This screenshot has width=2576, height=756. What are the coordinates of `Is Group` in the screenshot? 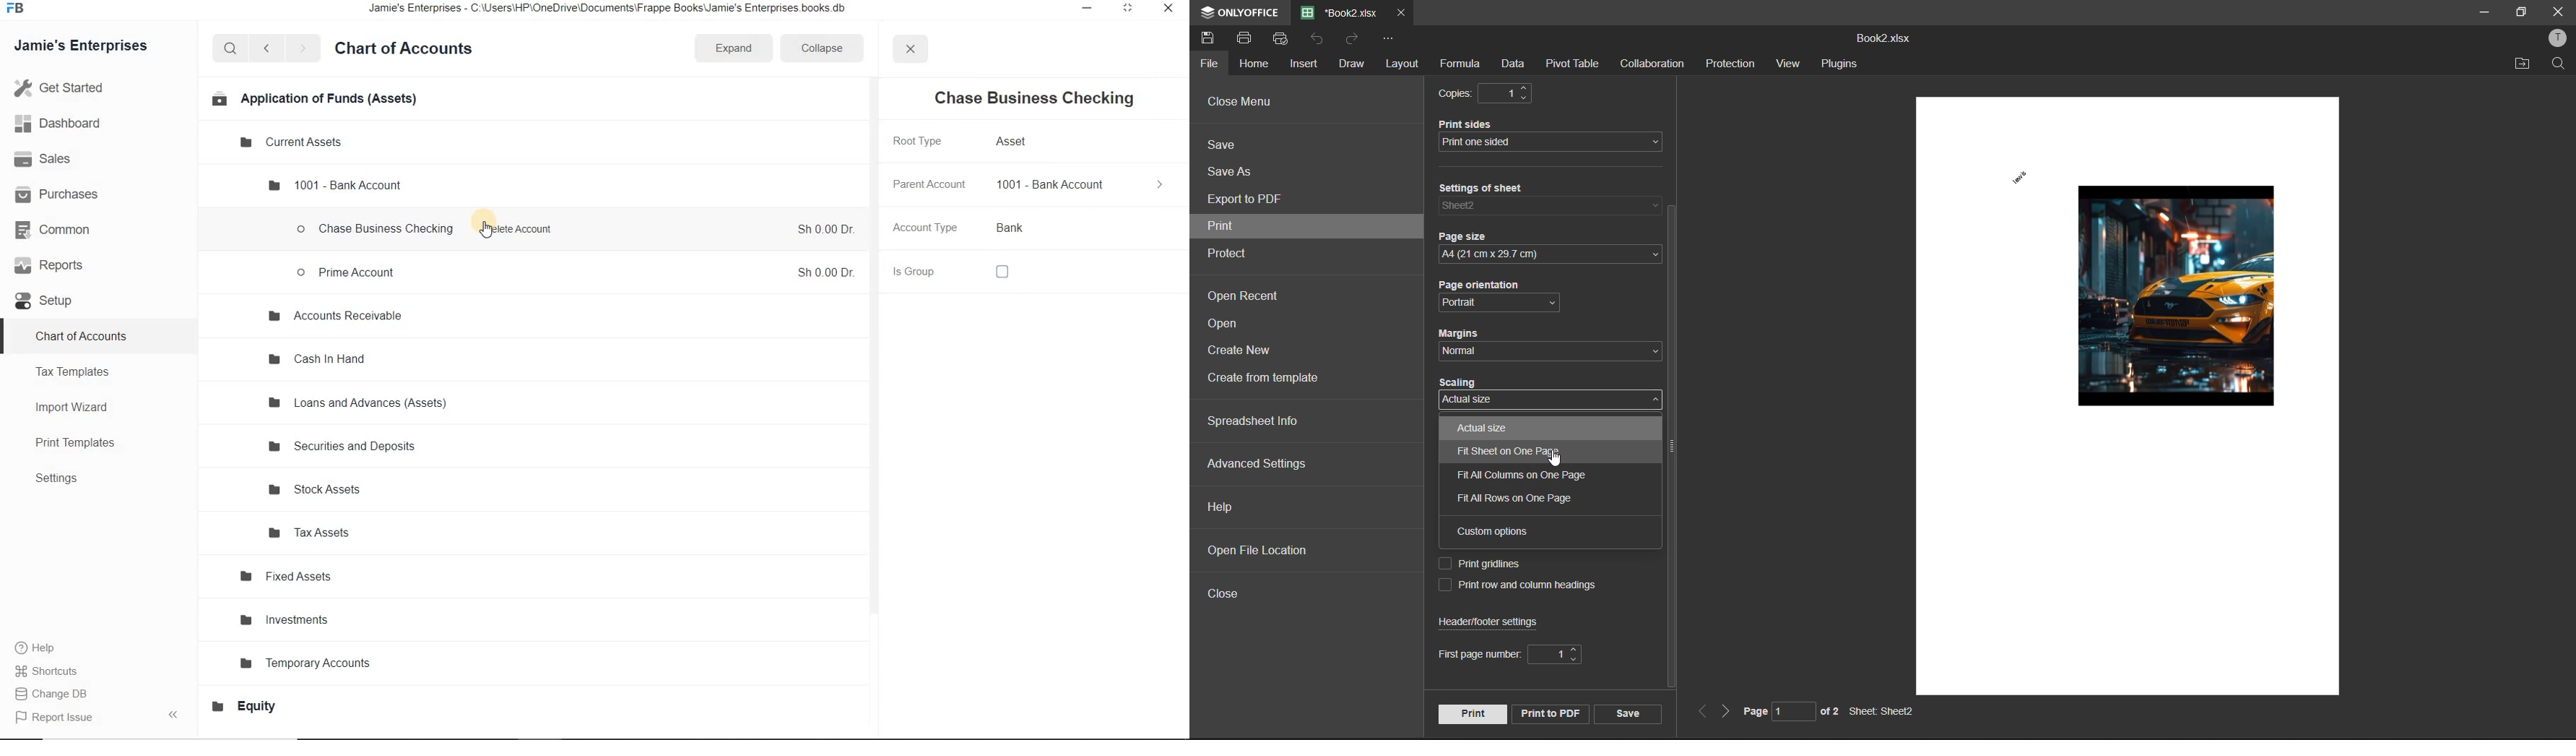 It's located at (914, 274).